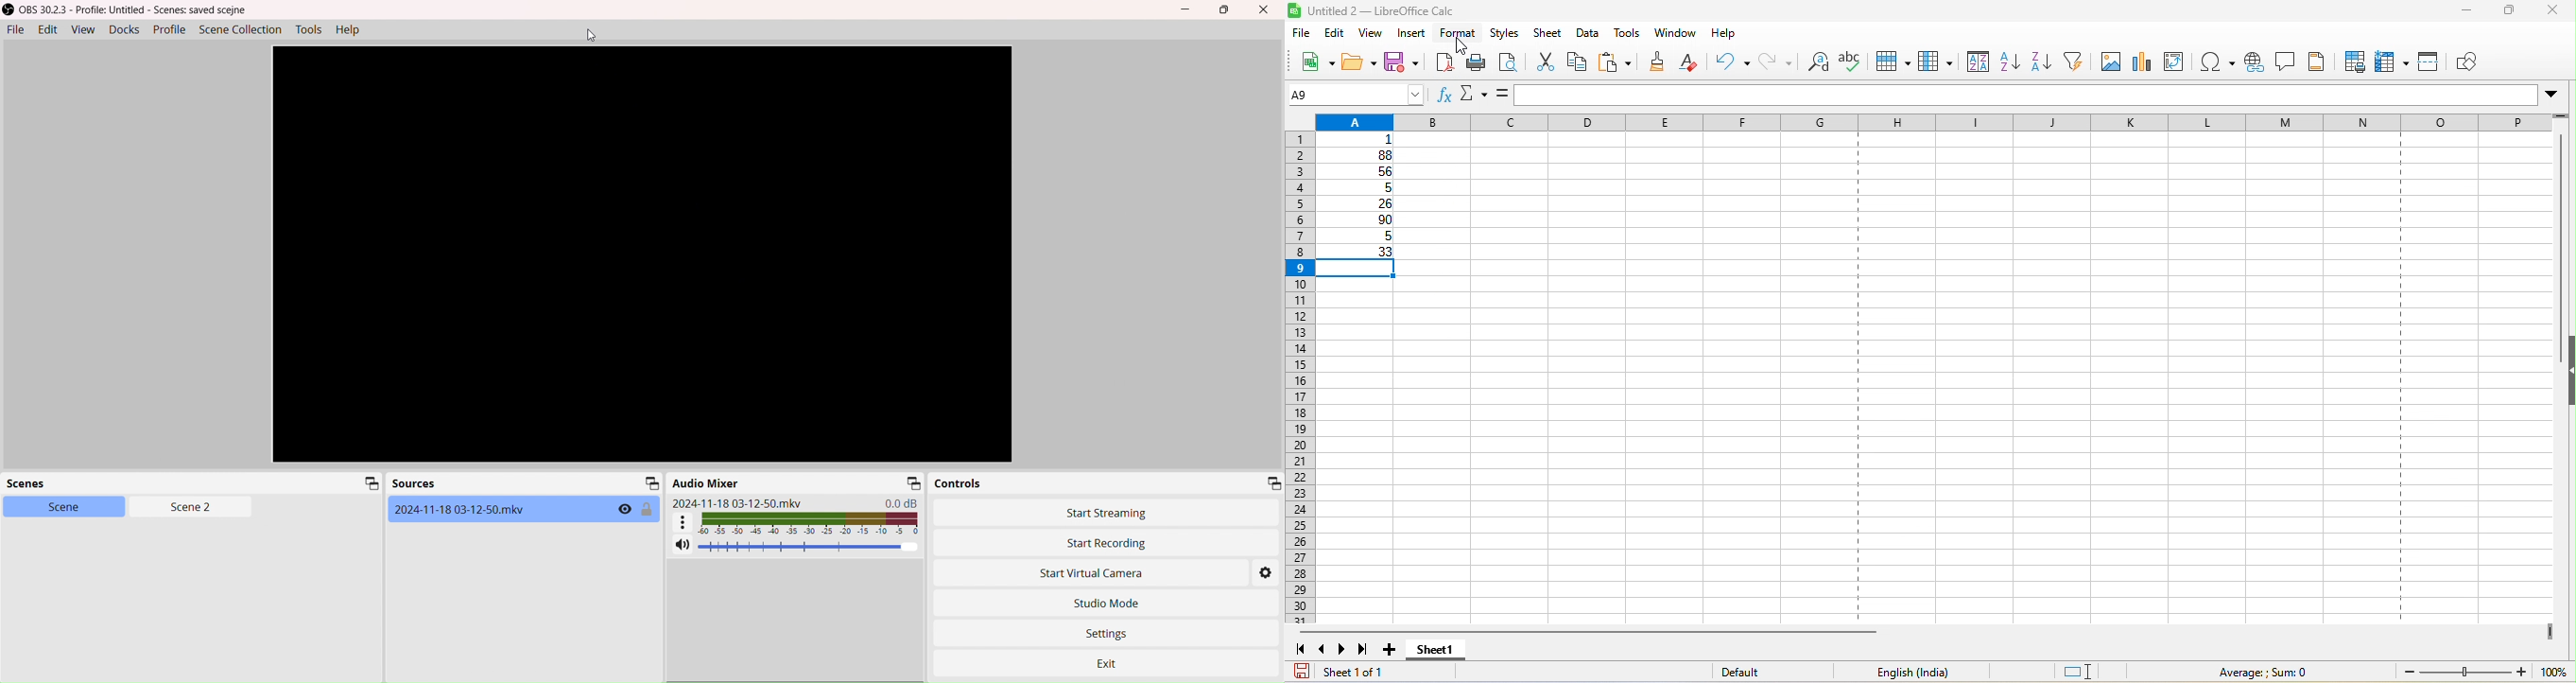 Image resolution: width=2576 pixels, height=700 pixels. What do you see at coordinates (592, 35) in the screenshot?
I see `Cursor` at bounding box center [592, 35].